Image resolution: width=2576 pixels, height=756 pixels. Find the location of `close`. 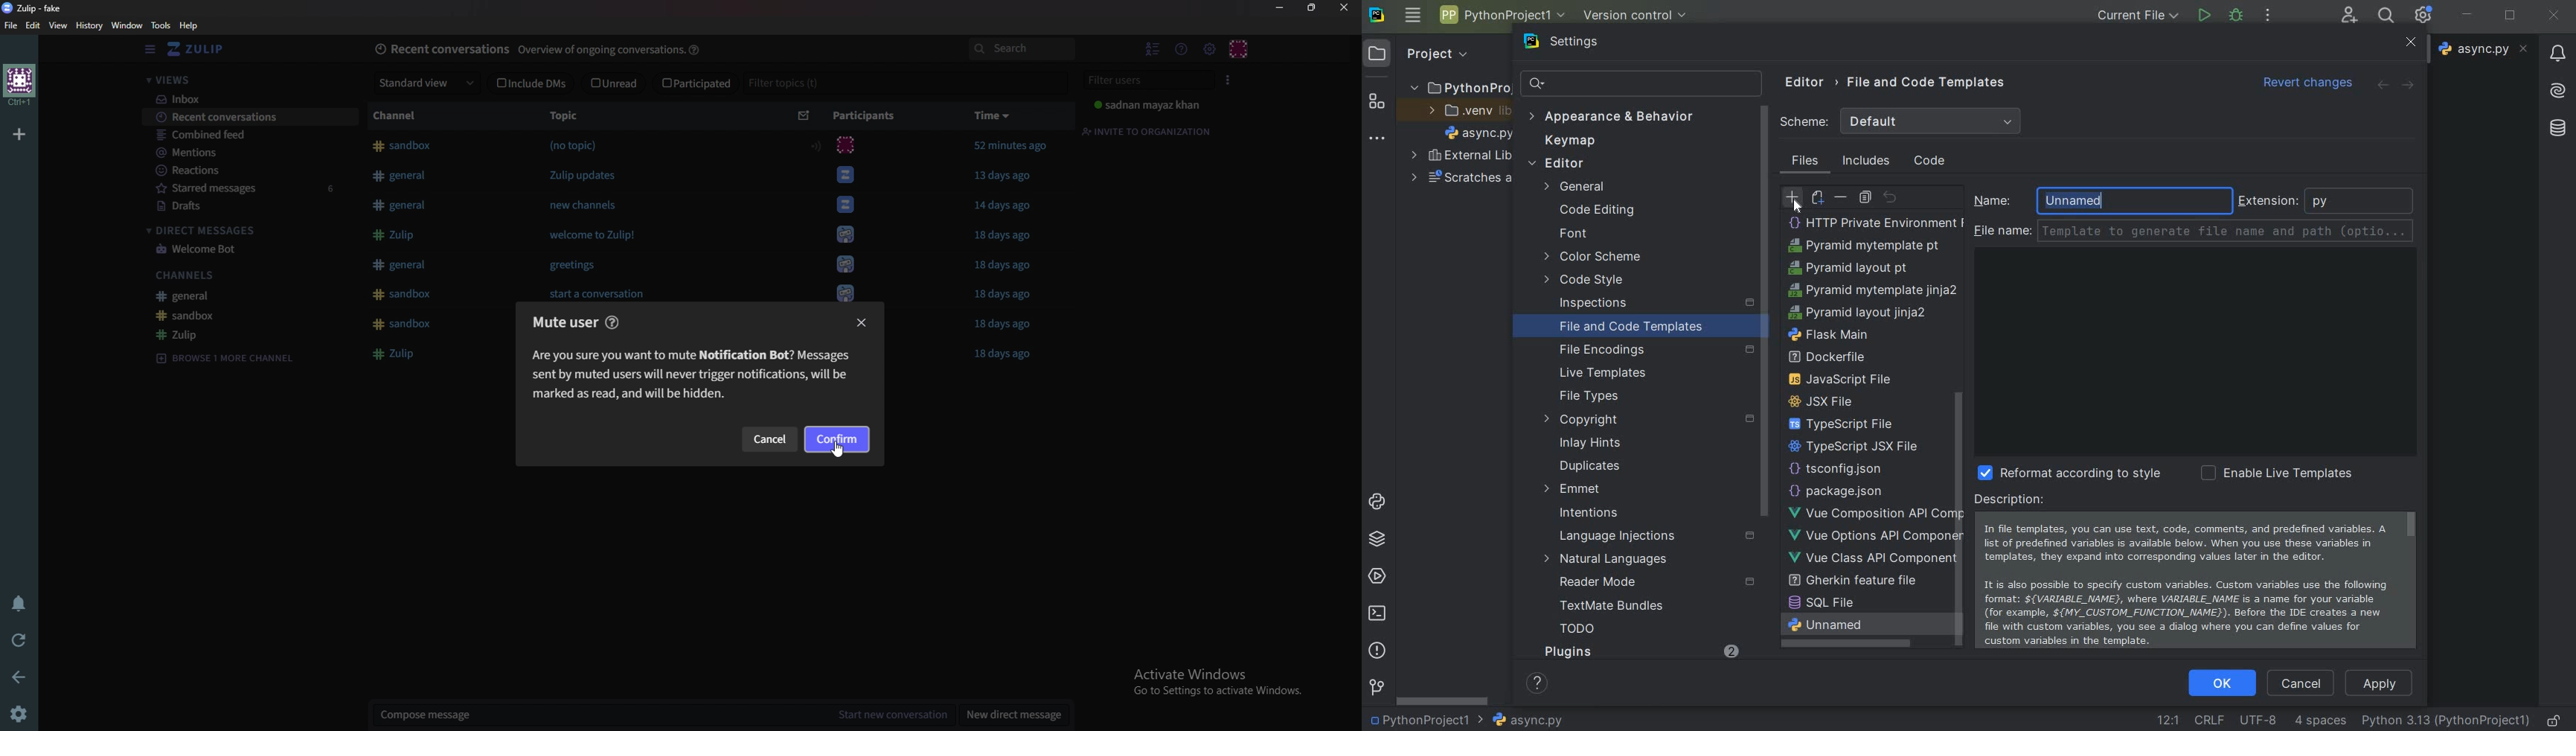

close is located at coordinates (863, 323).